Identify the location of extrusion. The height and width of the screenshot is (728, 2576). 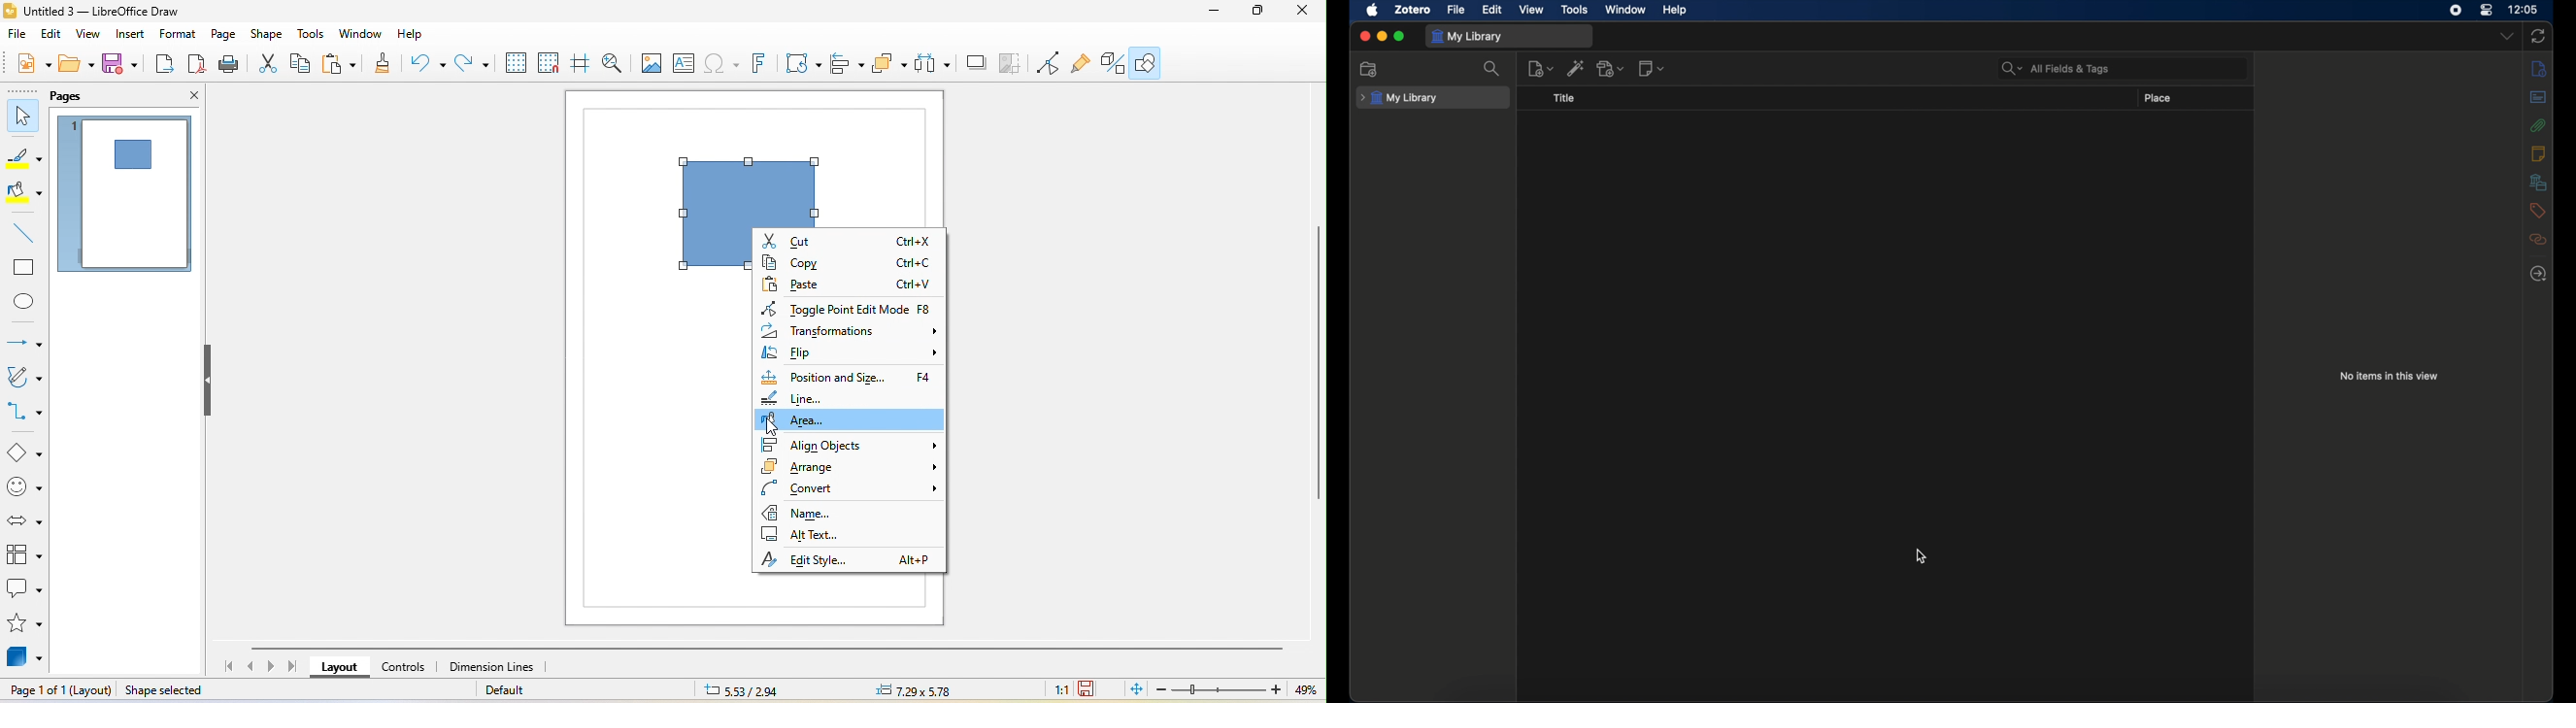
(1113, 64).